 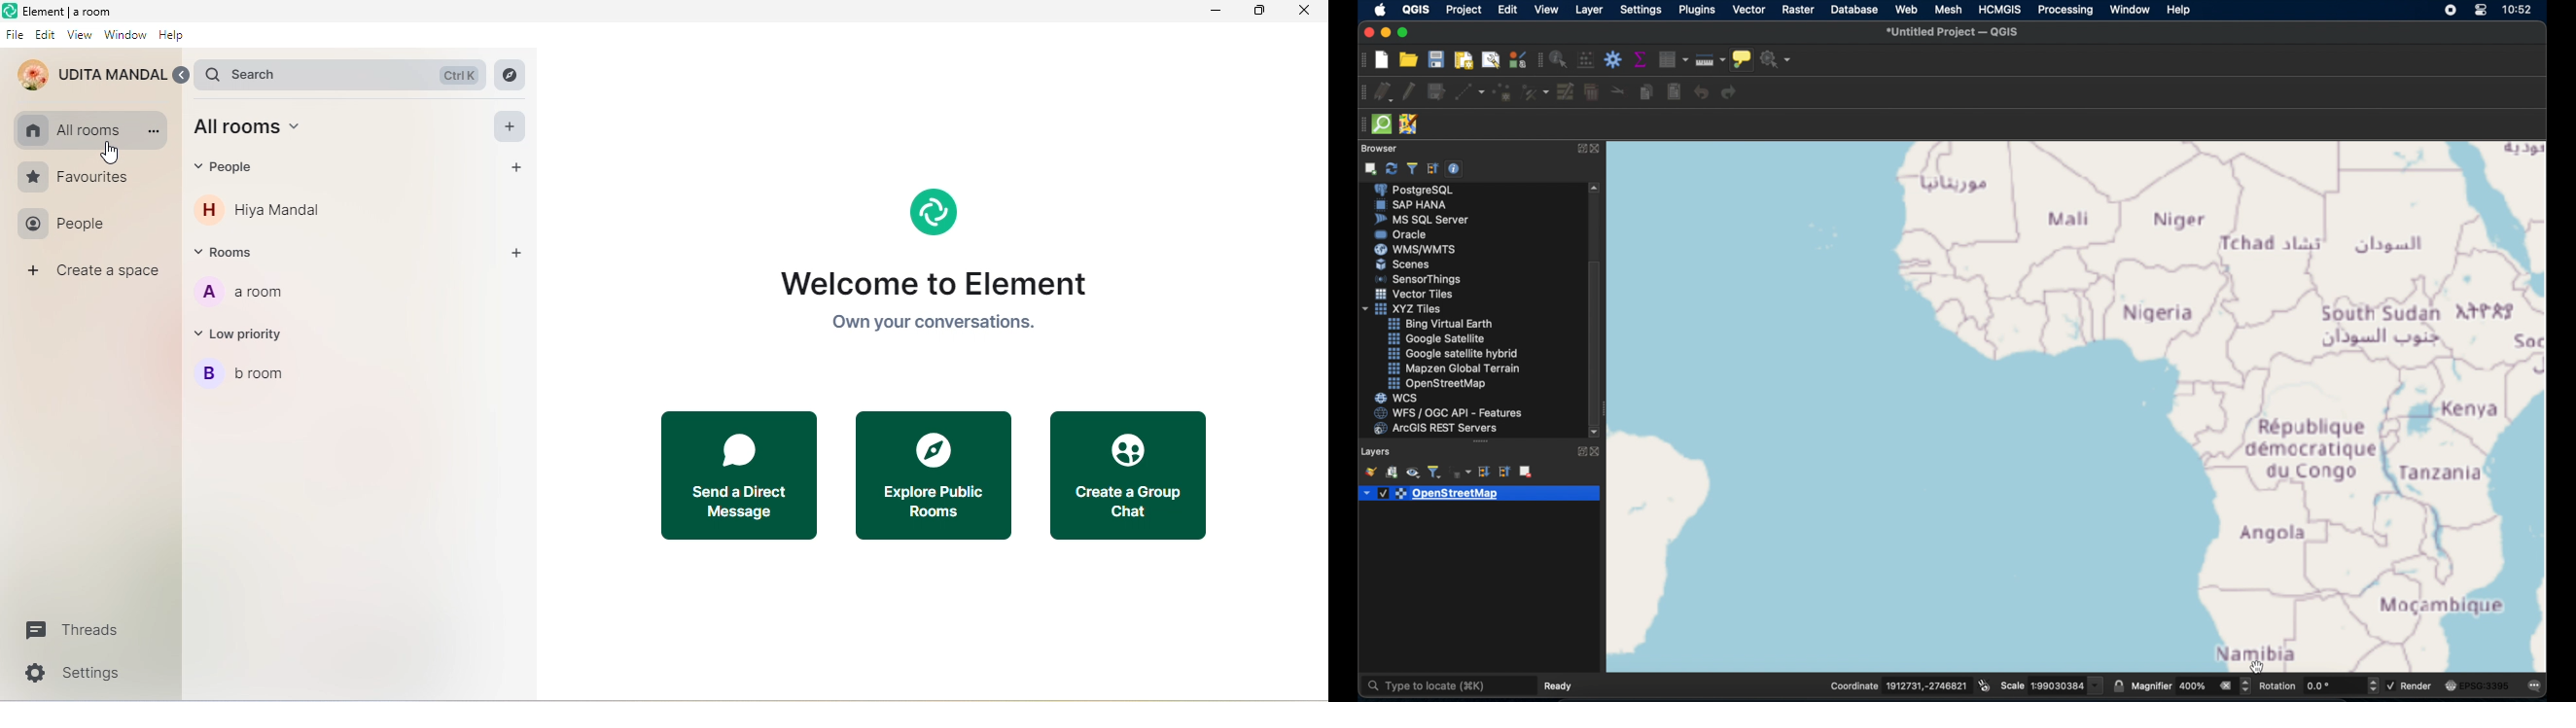 I want to click on add selected layer, so click(x=1370, y=170).